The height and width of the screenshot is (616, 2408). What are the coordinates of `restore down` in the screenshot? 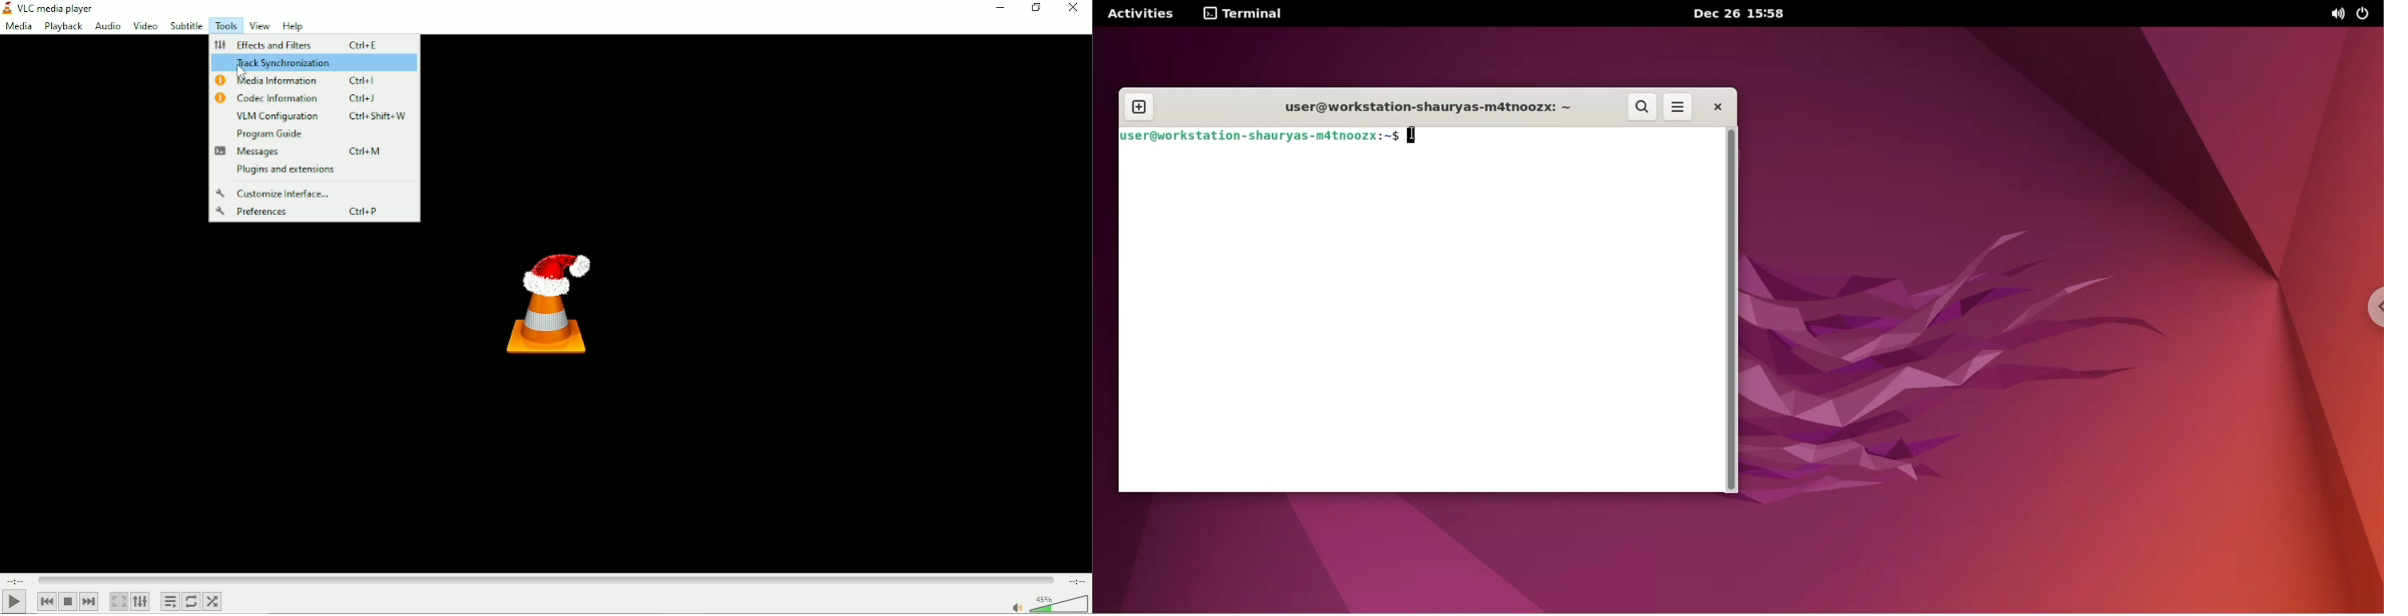 It's located at (1036, 7).